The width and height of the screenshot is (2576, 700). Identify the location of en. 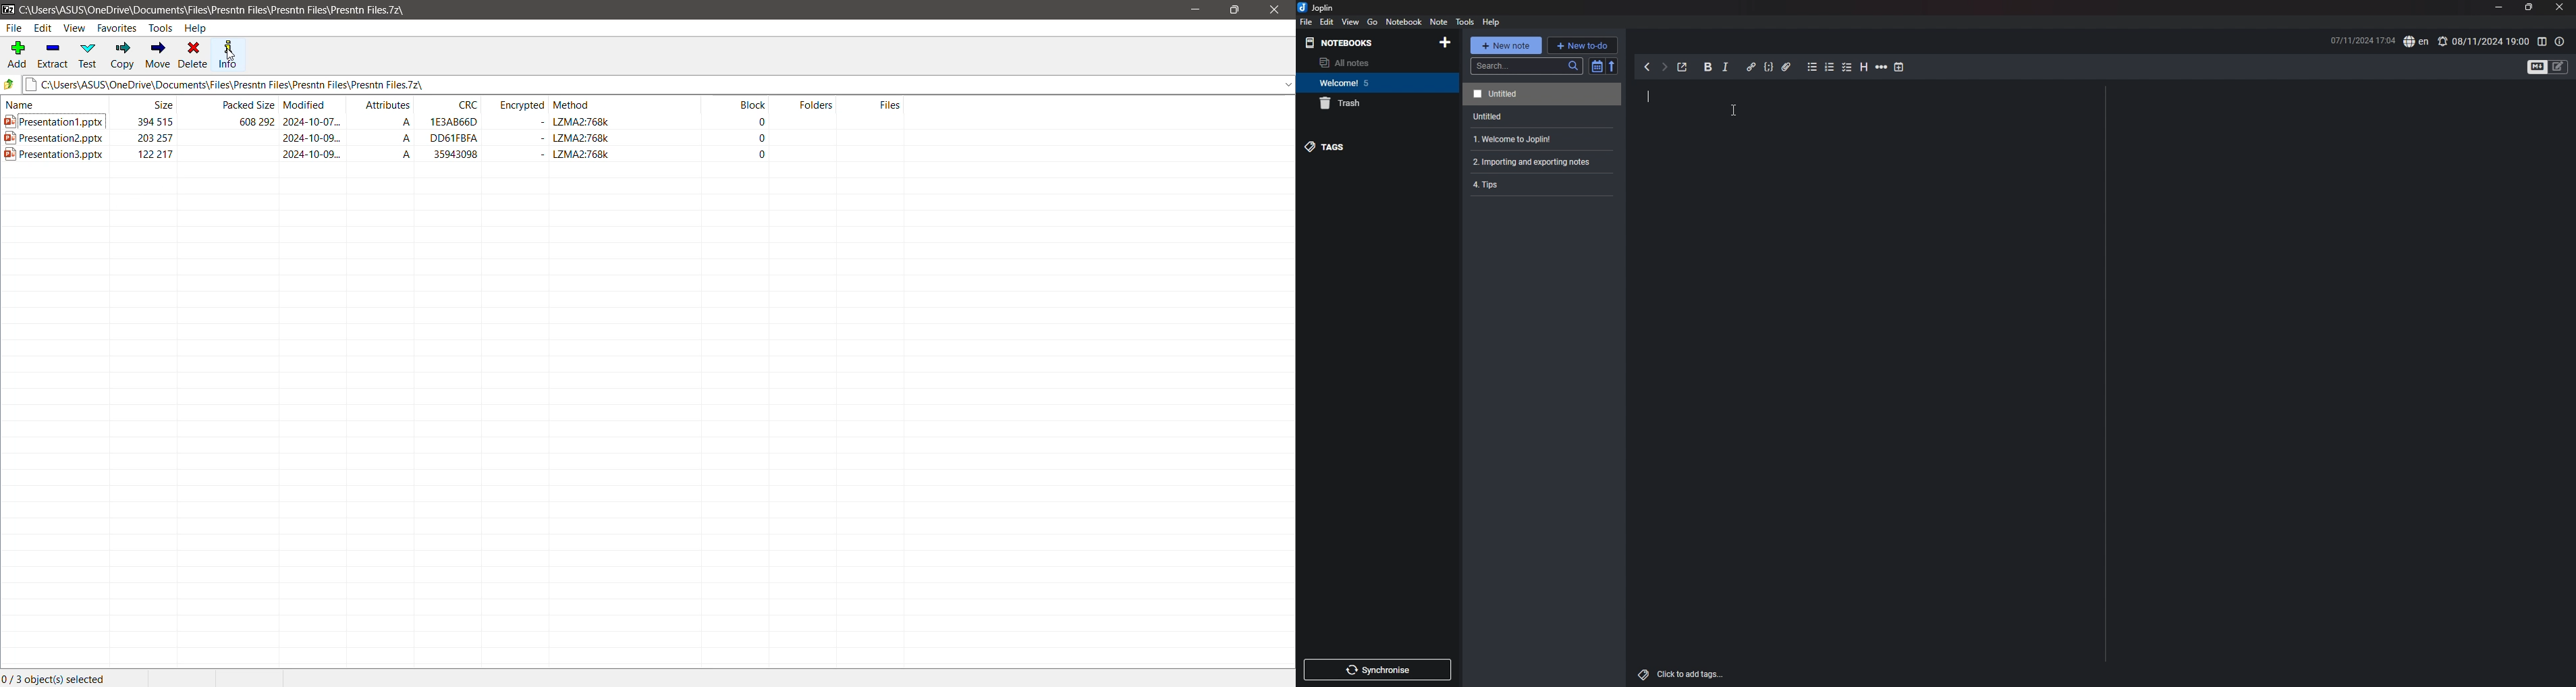
(2416, 41).